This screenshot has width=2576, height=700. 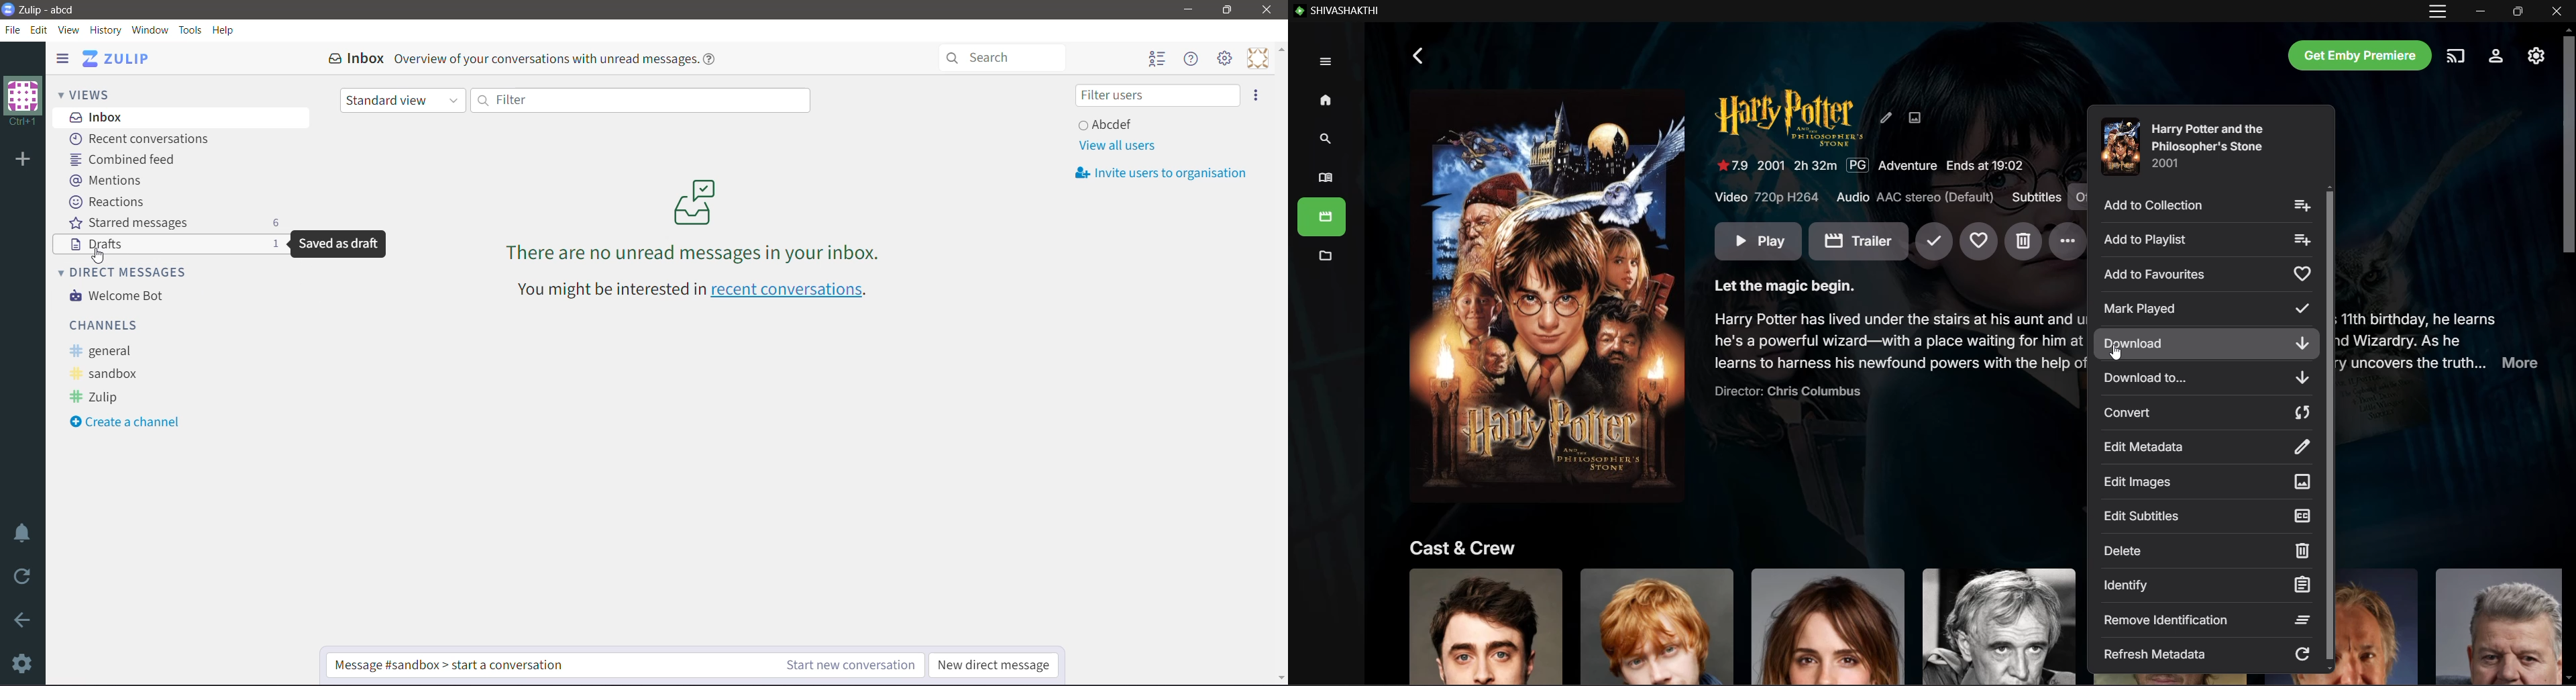 I want to click on Application, so click(x=120, y=58).